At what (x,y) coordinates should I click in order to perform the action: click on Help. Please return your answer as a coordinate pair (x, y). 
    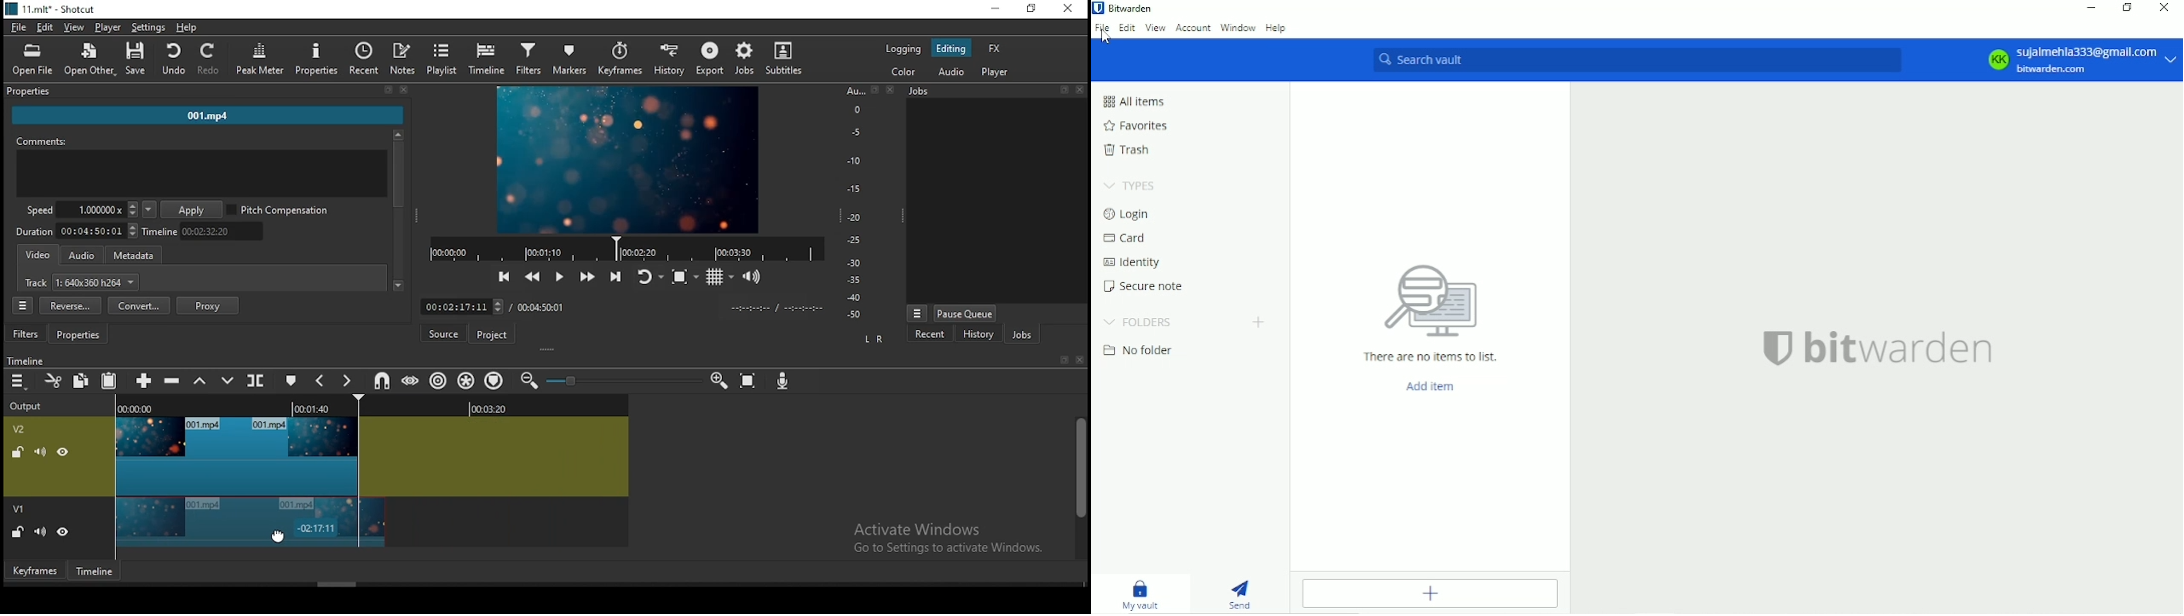
    Looking at the image, I should click on (1277, 27).